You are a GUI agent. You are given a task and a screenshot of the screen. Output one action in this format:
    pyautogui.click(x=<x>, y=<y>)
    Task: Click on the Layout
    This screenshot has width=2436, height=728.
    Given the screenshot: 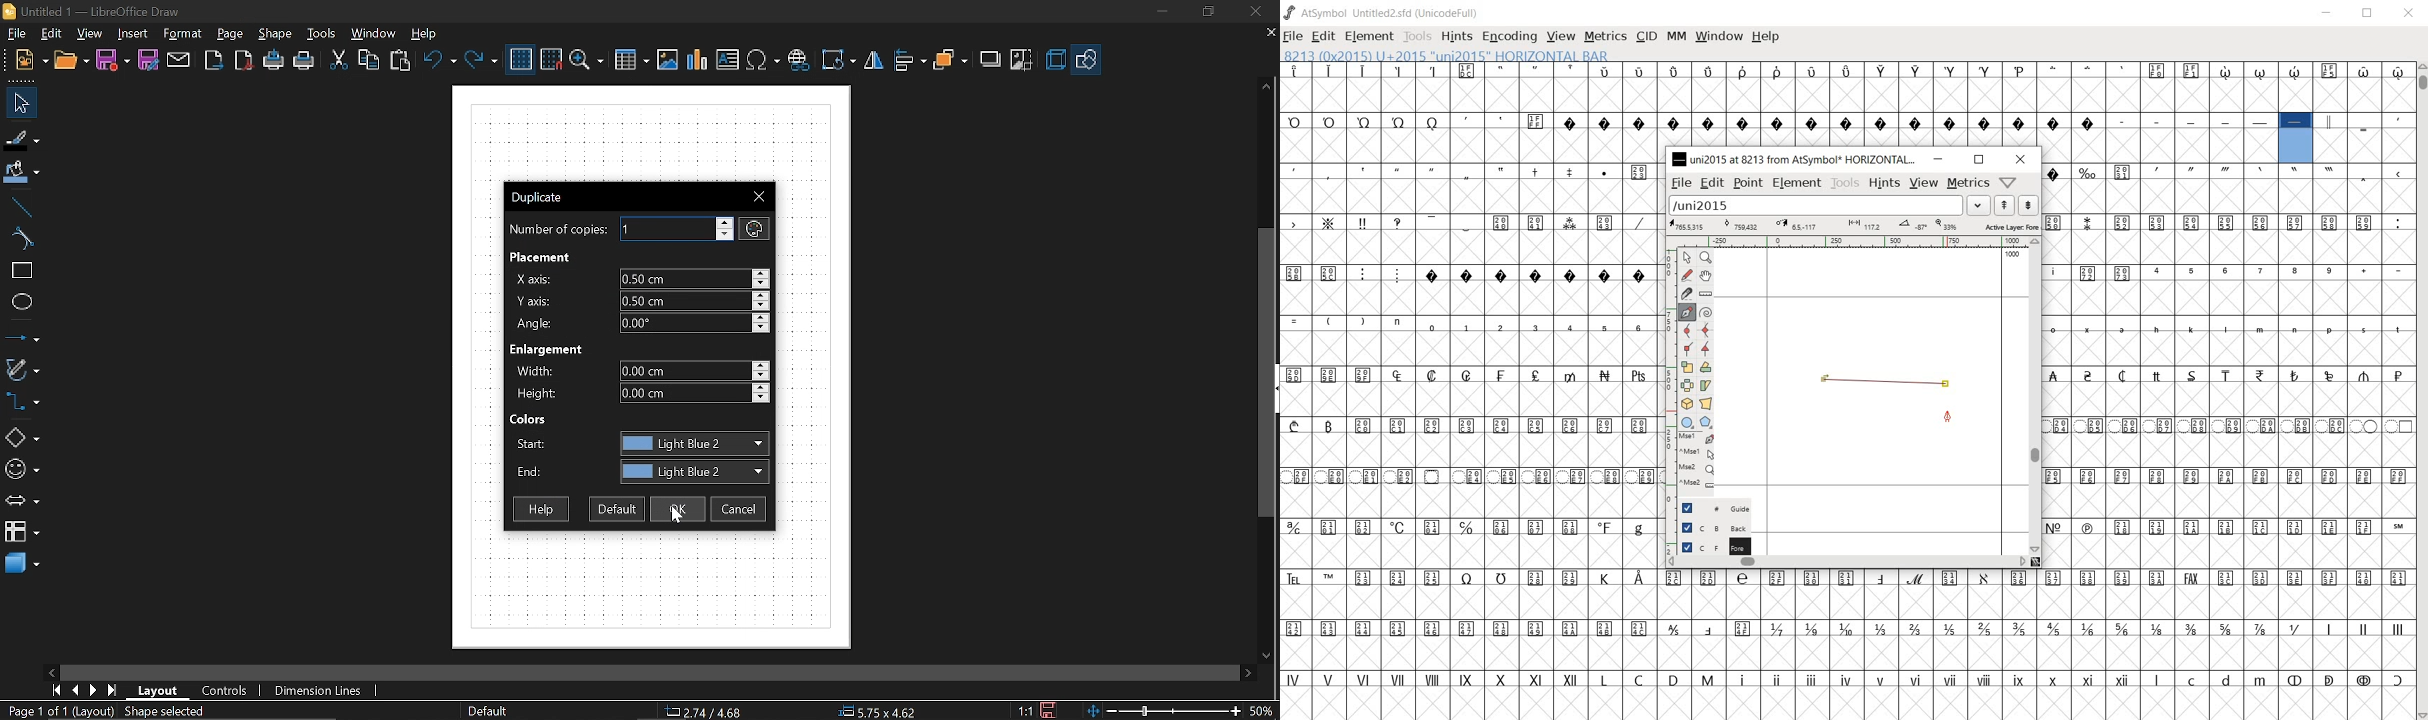 What is the action you would take?
    pyautogui.click(x=159, y=691)
    